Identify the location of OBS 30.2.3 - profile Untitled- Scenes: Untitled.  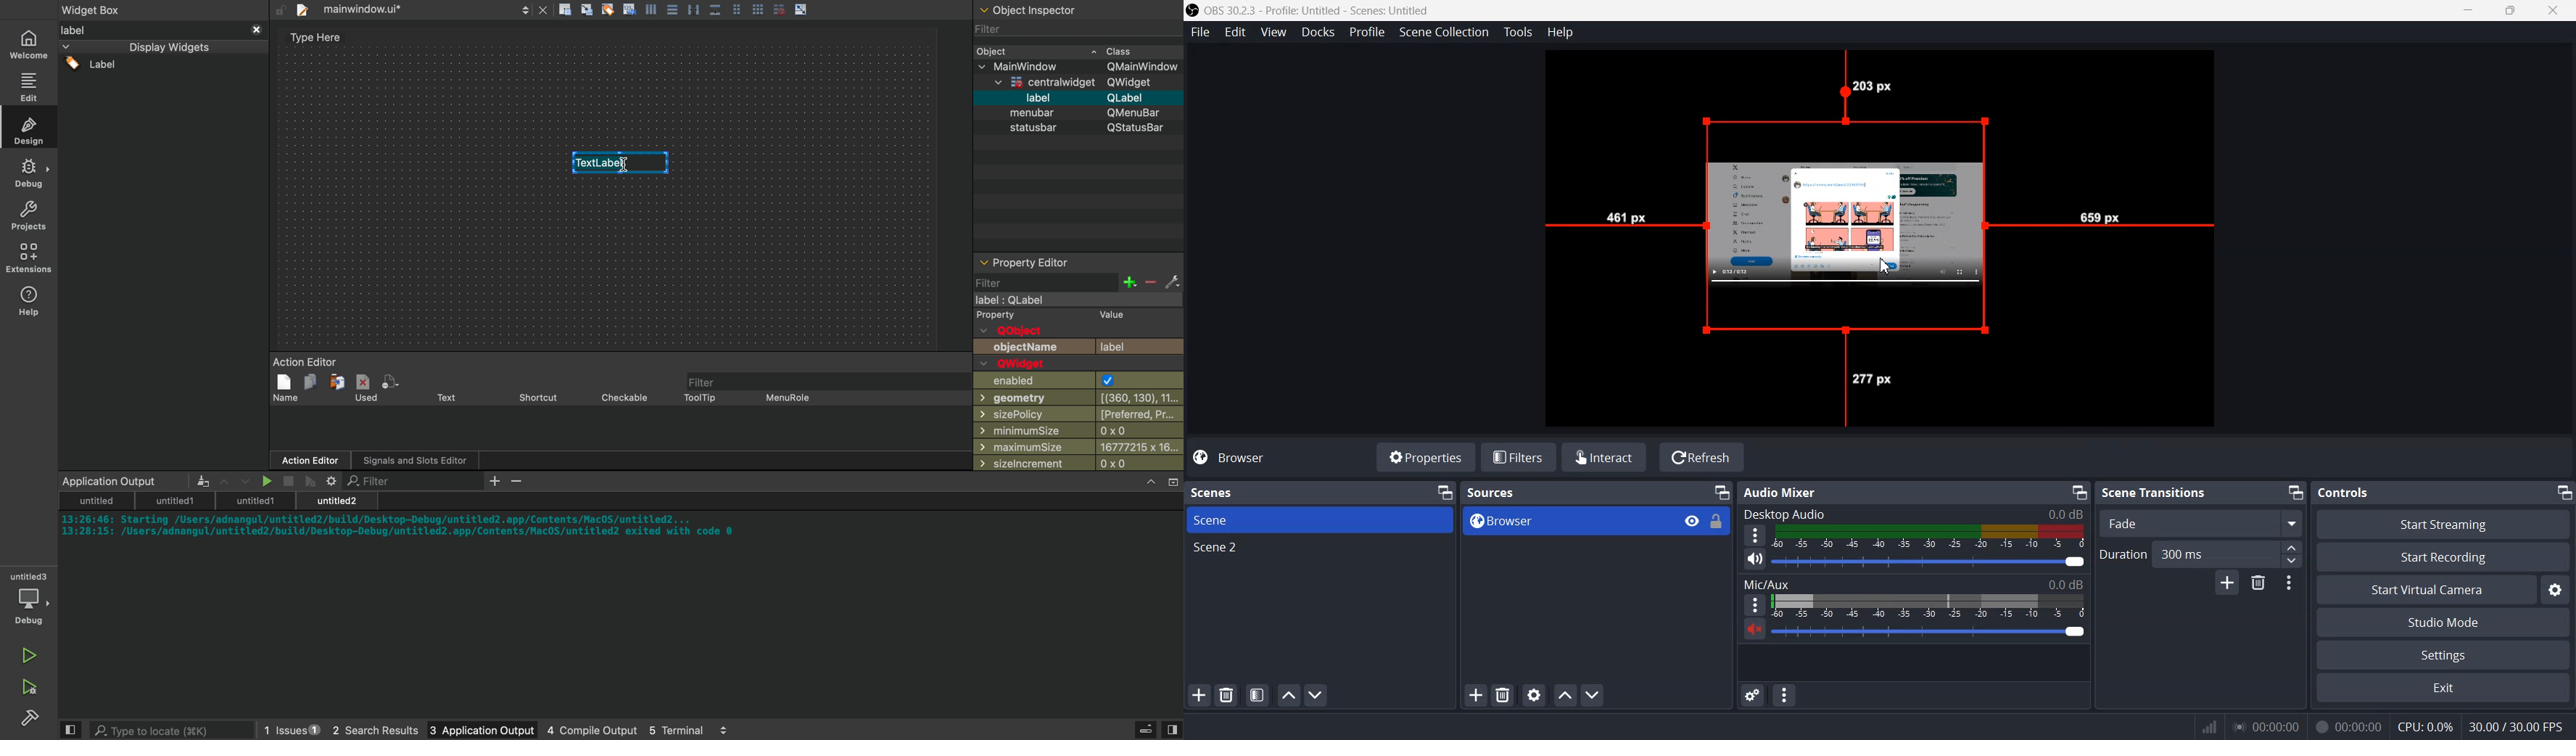
(1324, 9).